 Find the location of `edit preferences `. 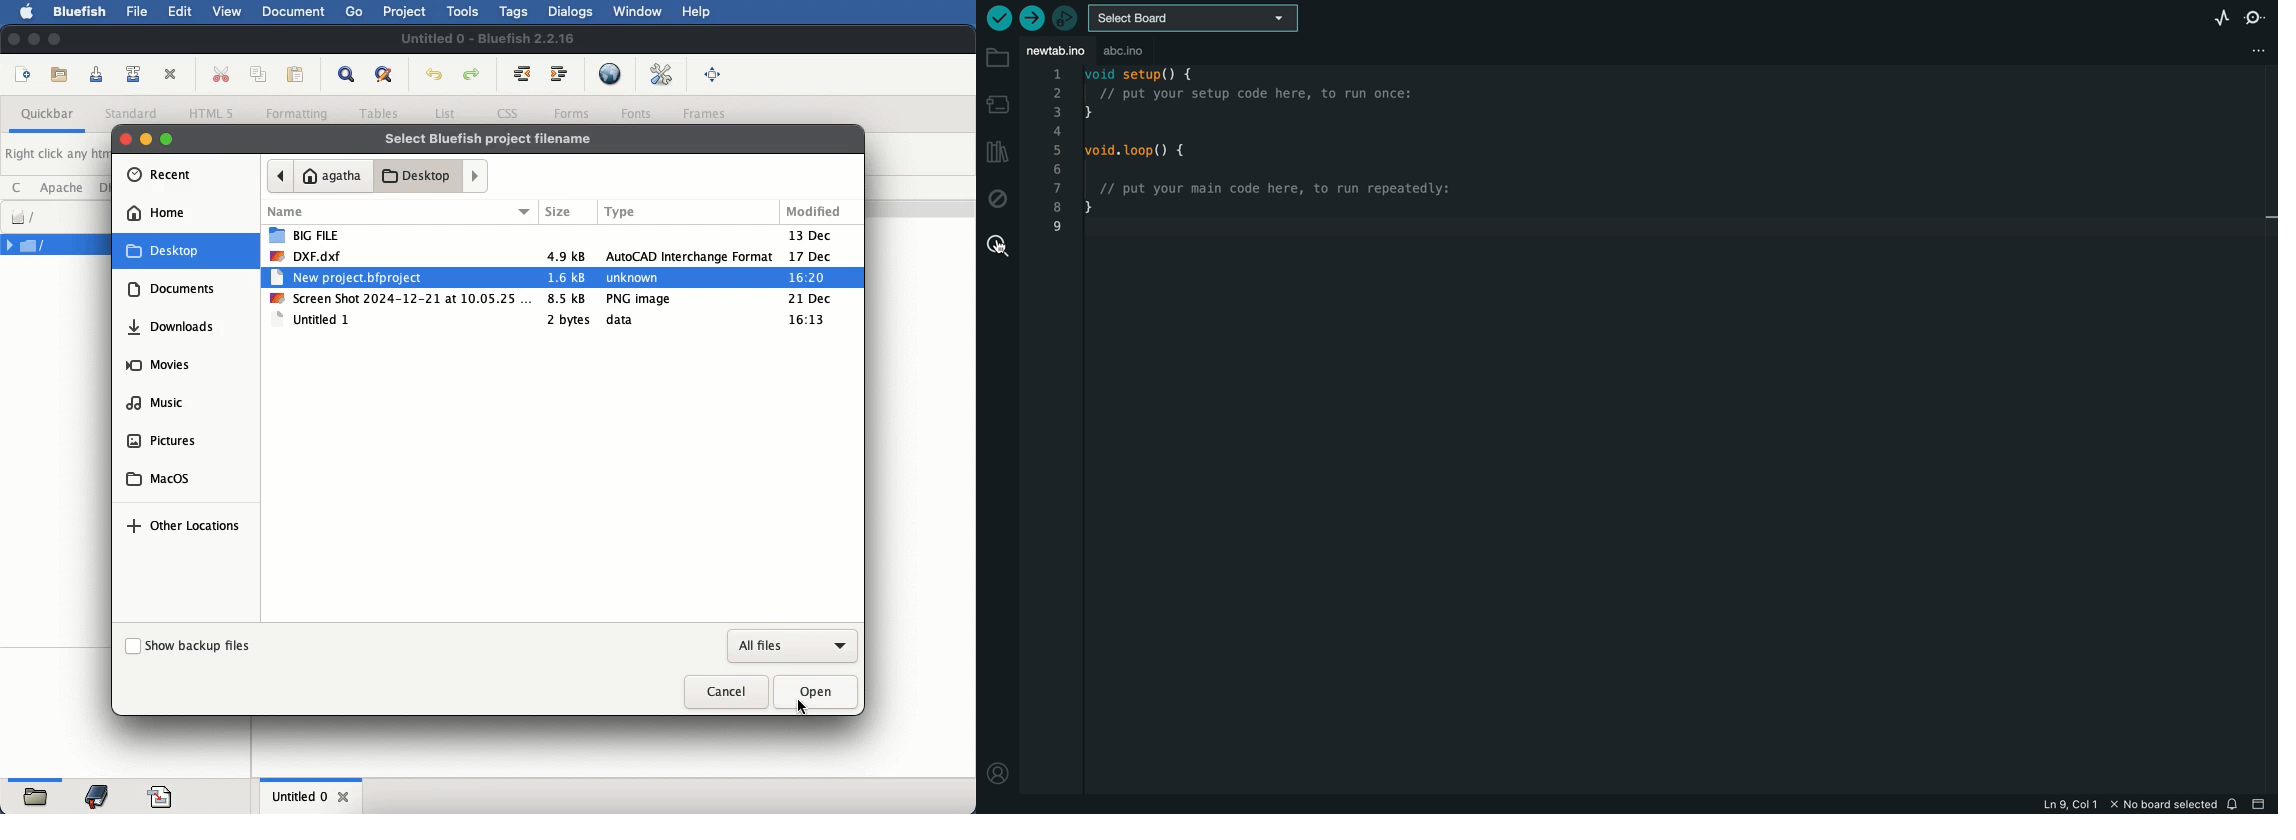

edit preferences  is located at coordinates (662, 73).